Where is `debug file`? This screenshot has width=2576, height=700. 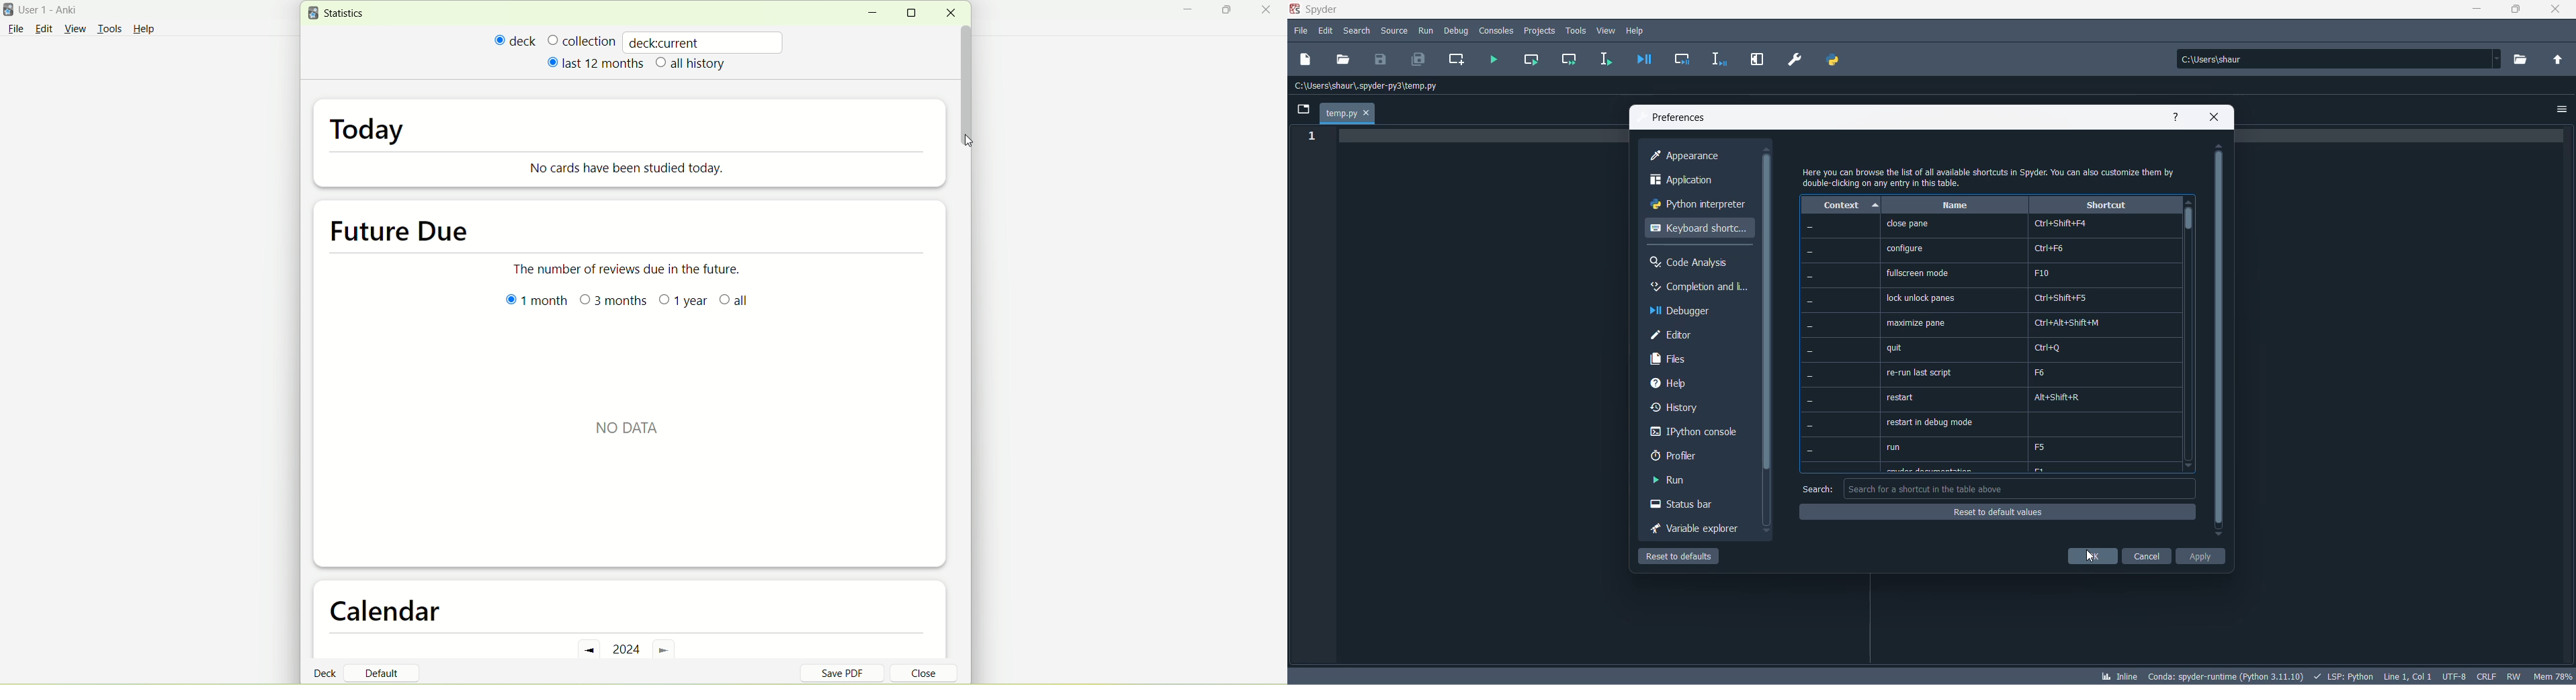 debug file is located at coordinates (1641, 60).